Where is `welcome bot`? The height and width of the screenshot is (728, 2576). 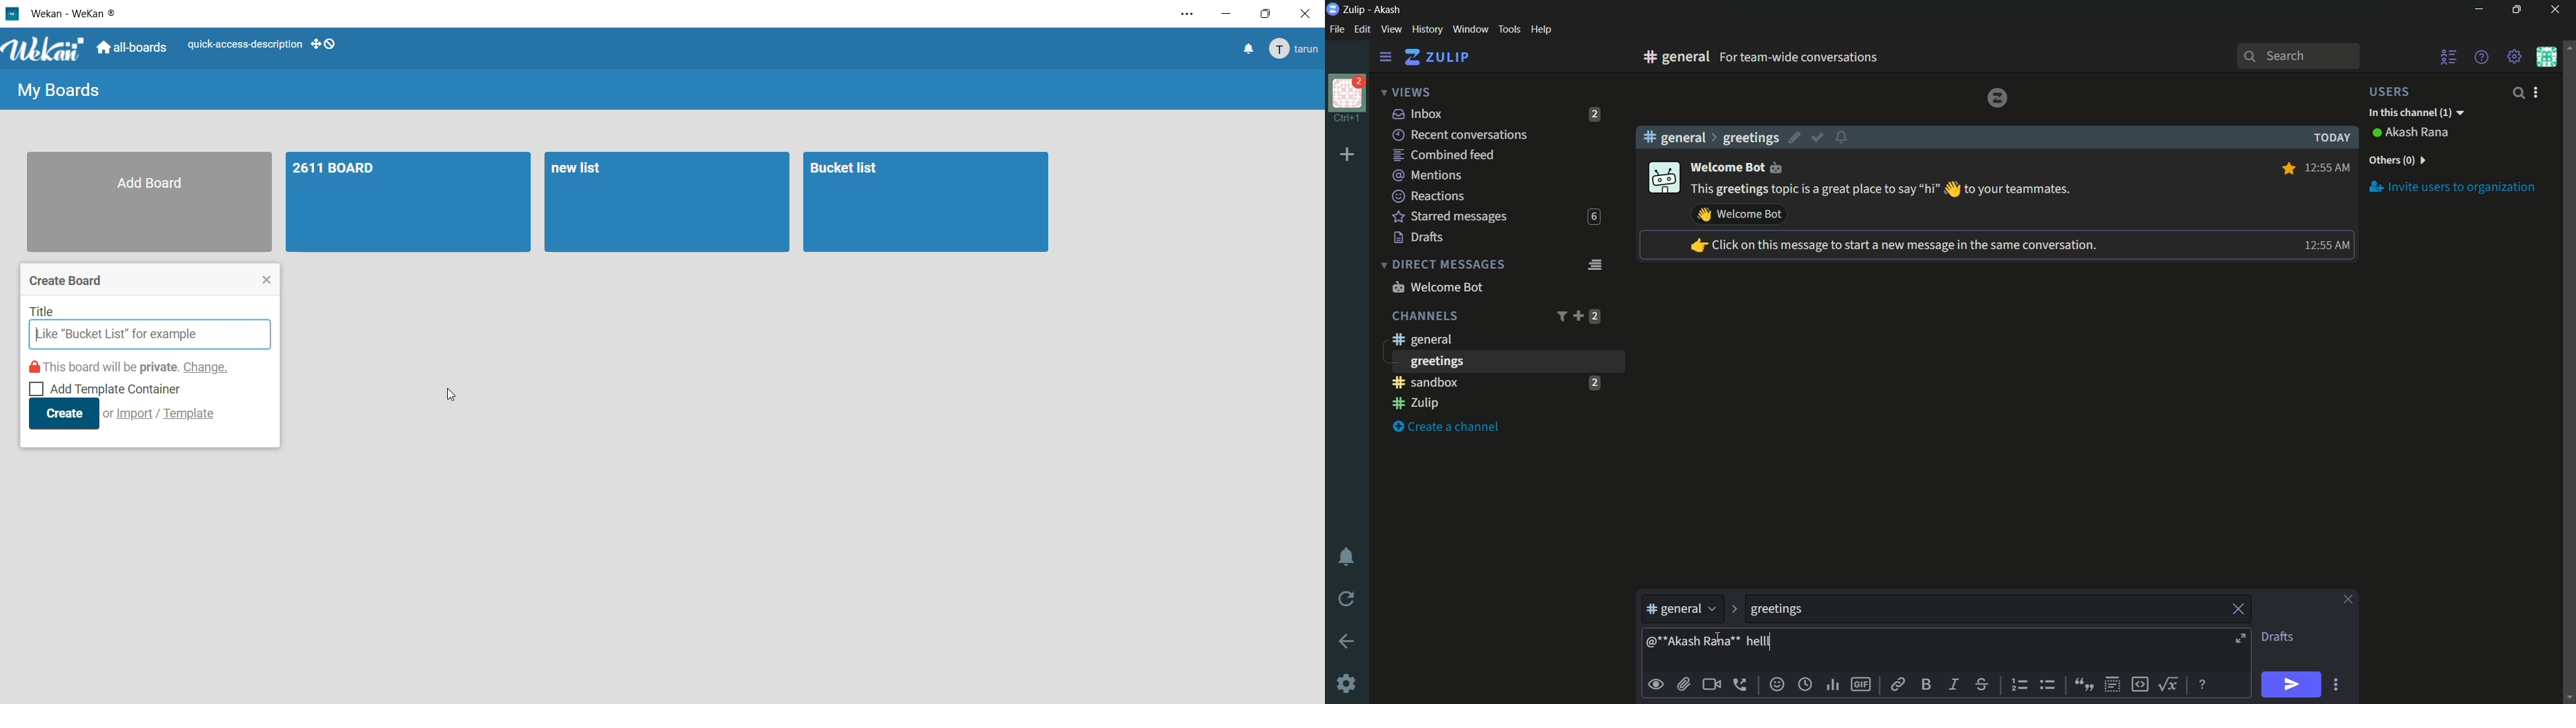
welcome bot is located at coordinates (1437, 287).